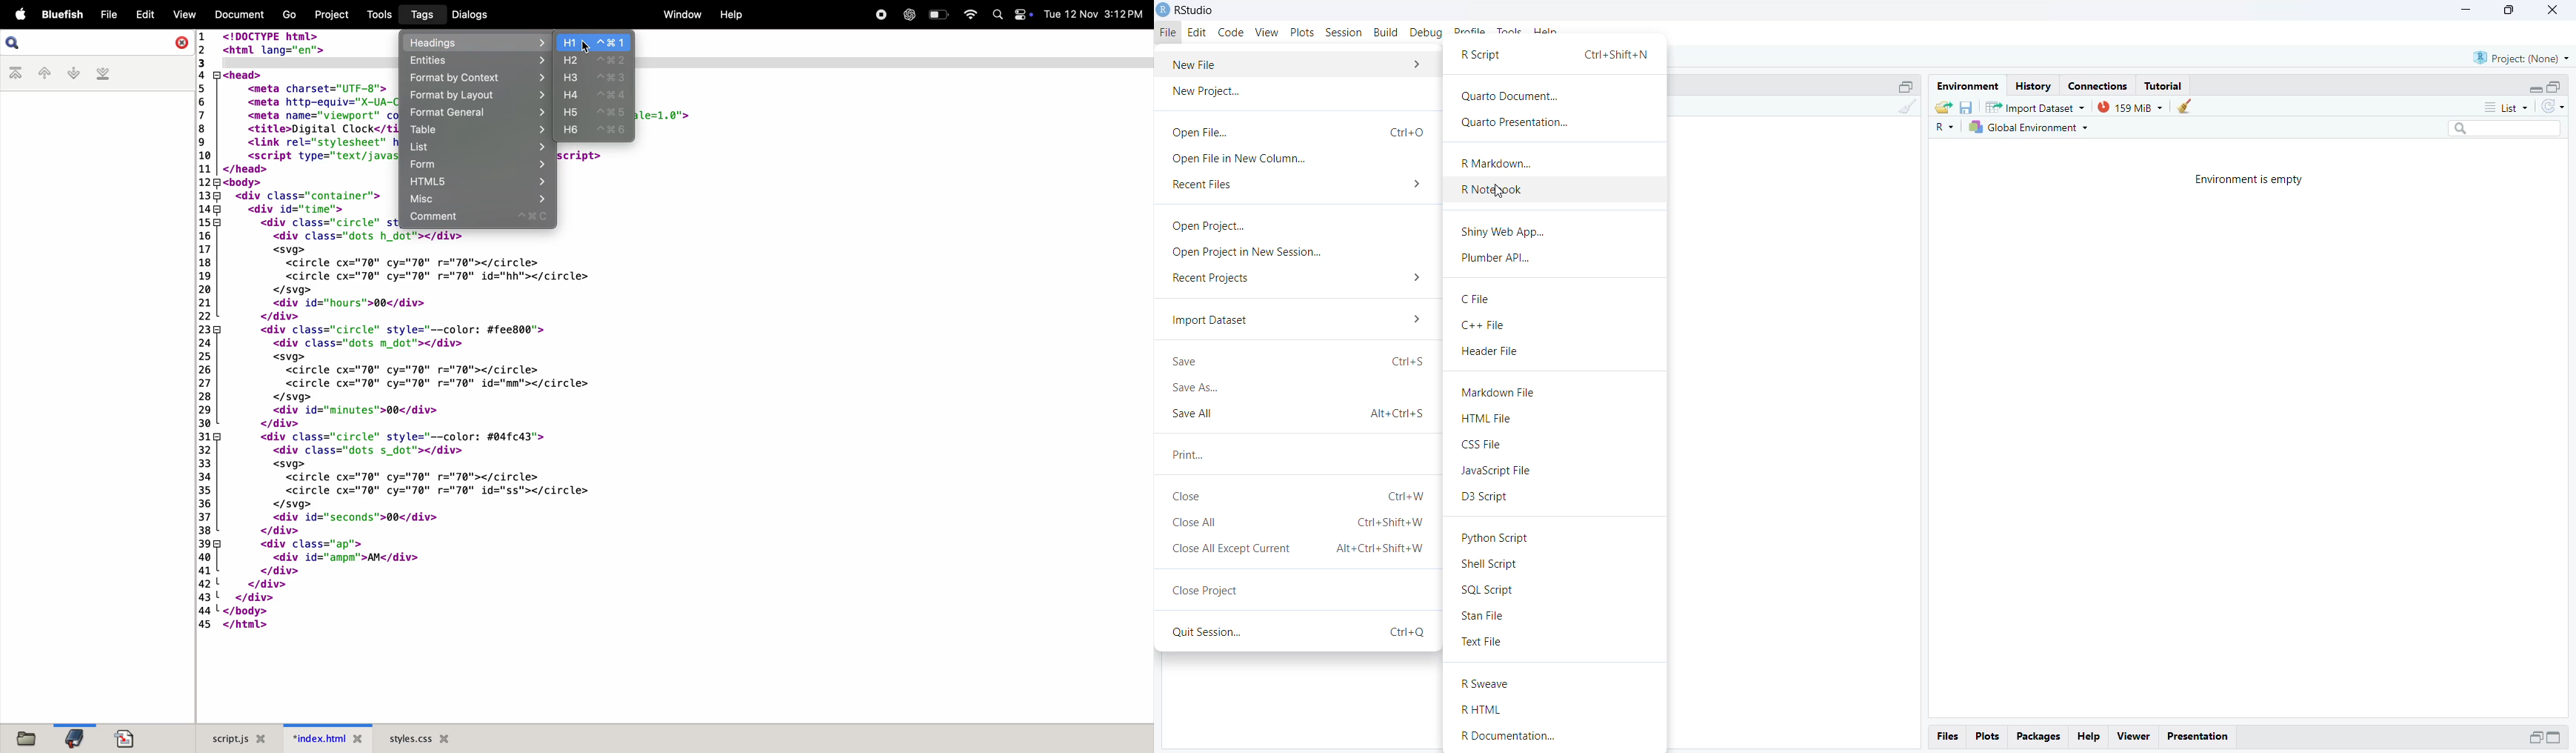  I want to click on history, so click(2032, 87).